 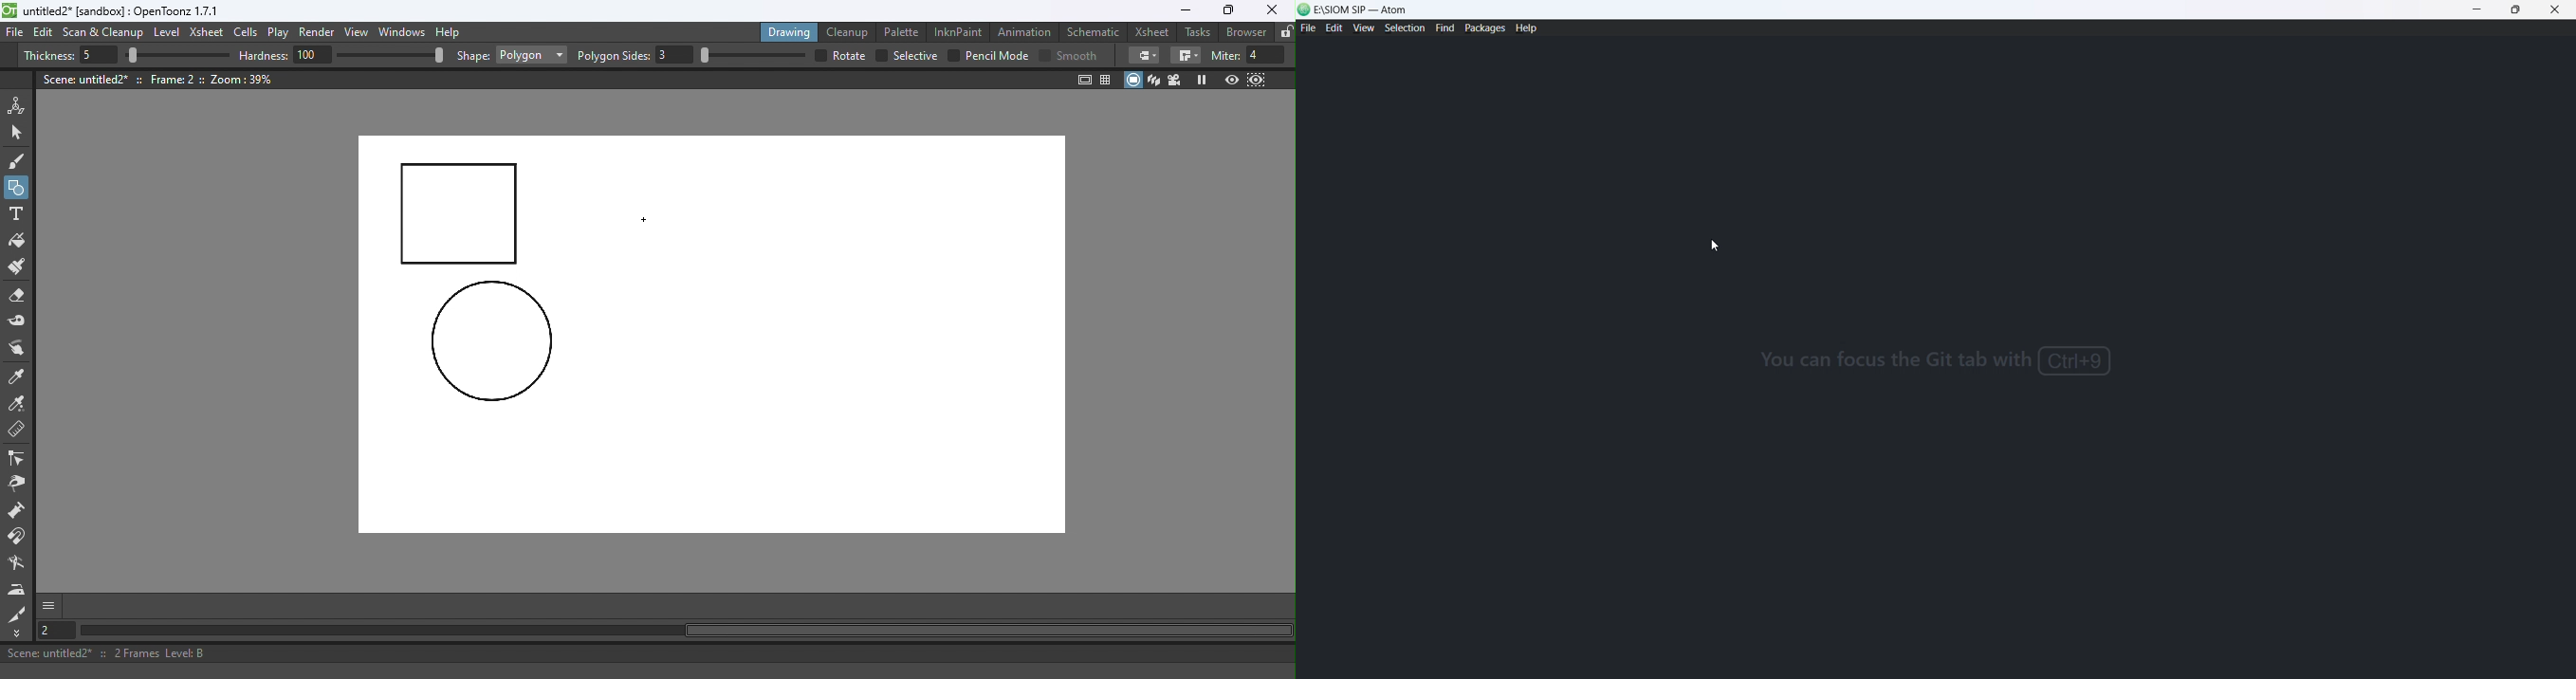 I want to click on Scan & Cleanup, so click(x=103, y=34).